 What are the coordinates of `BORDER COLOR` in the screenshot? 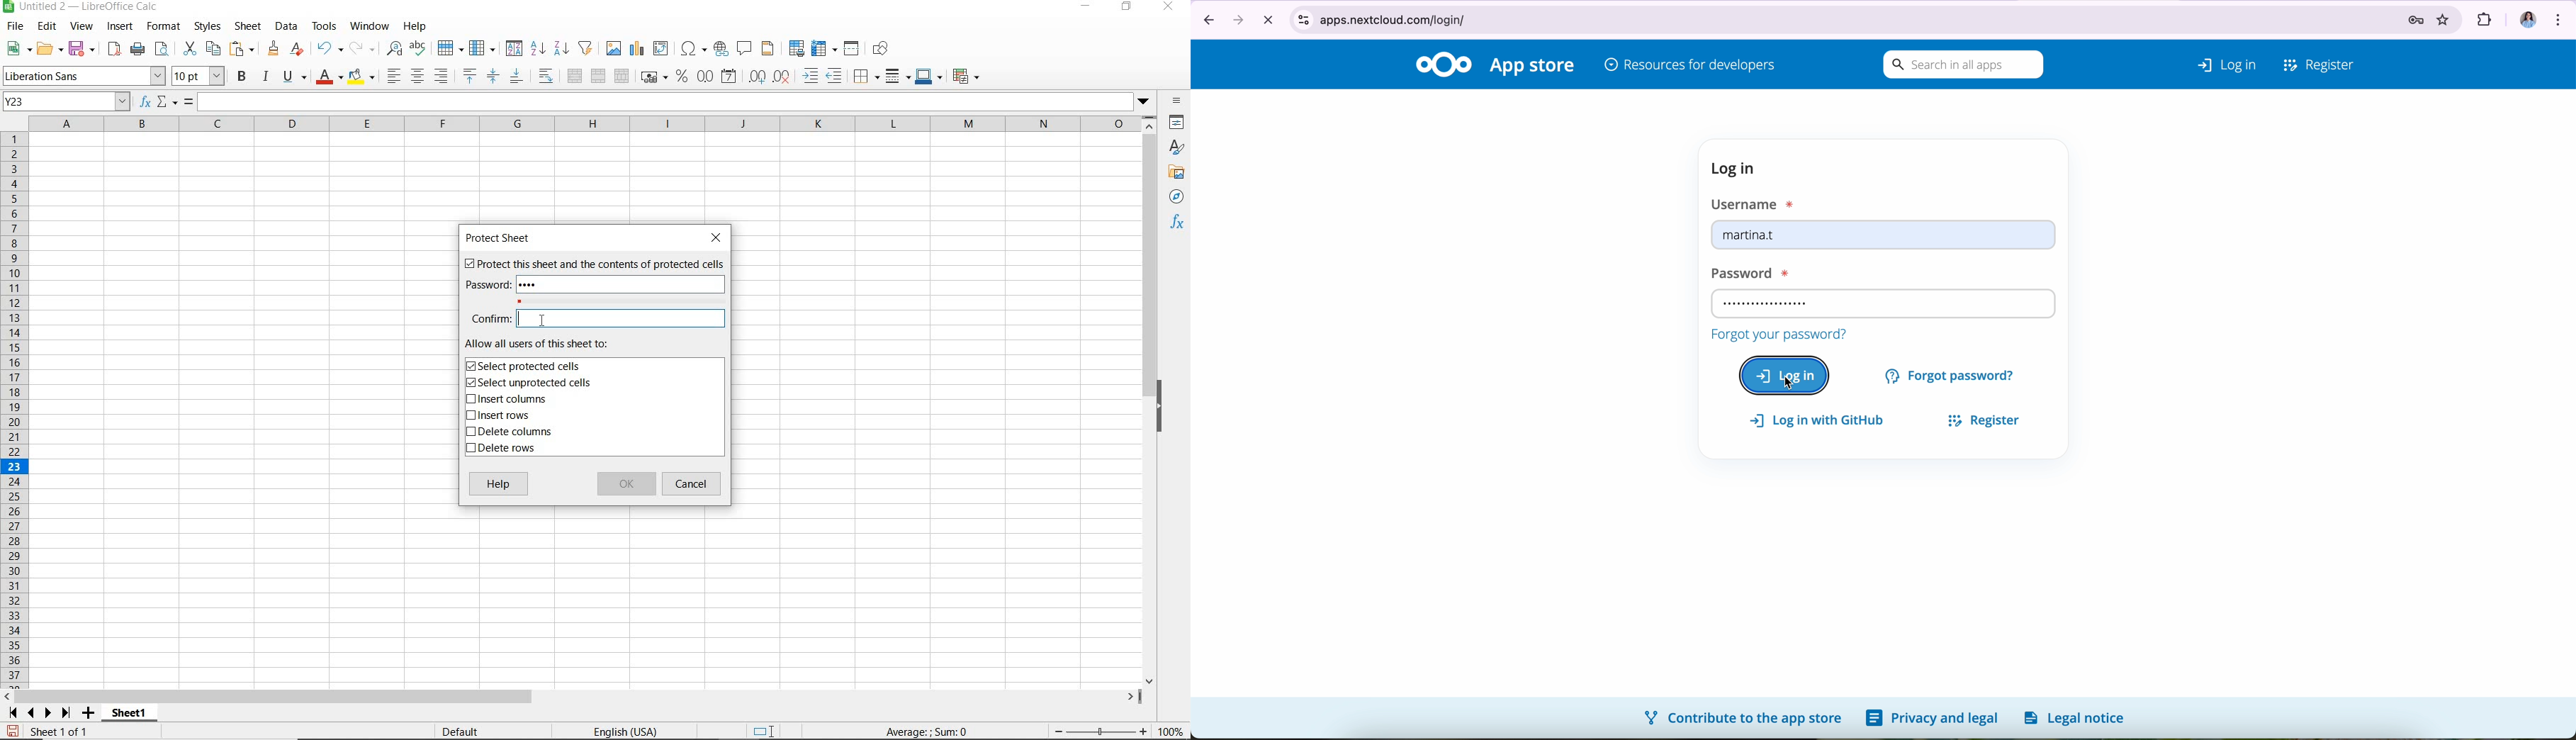 It's located at (928, 76).